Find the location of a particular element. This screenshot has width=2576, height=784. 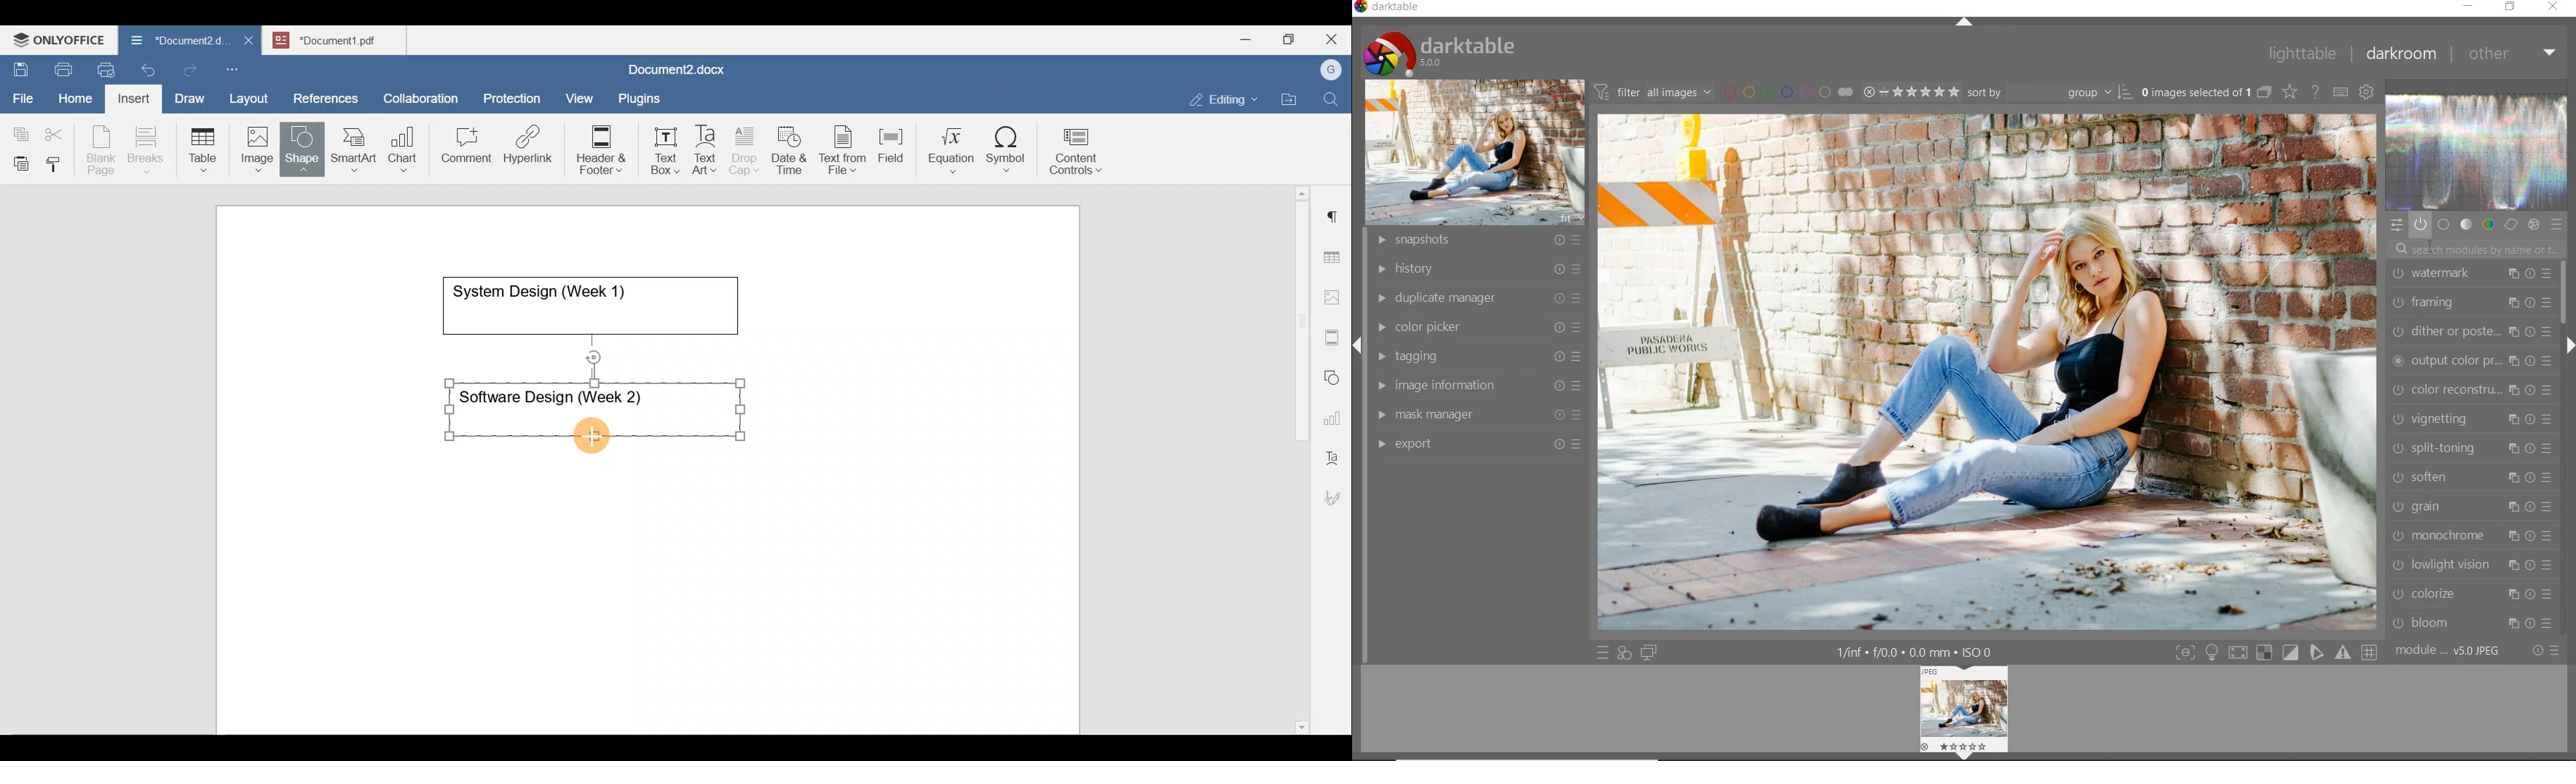

Close document is located at coordinates (249, 42).